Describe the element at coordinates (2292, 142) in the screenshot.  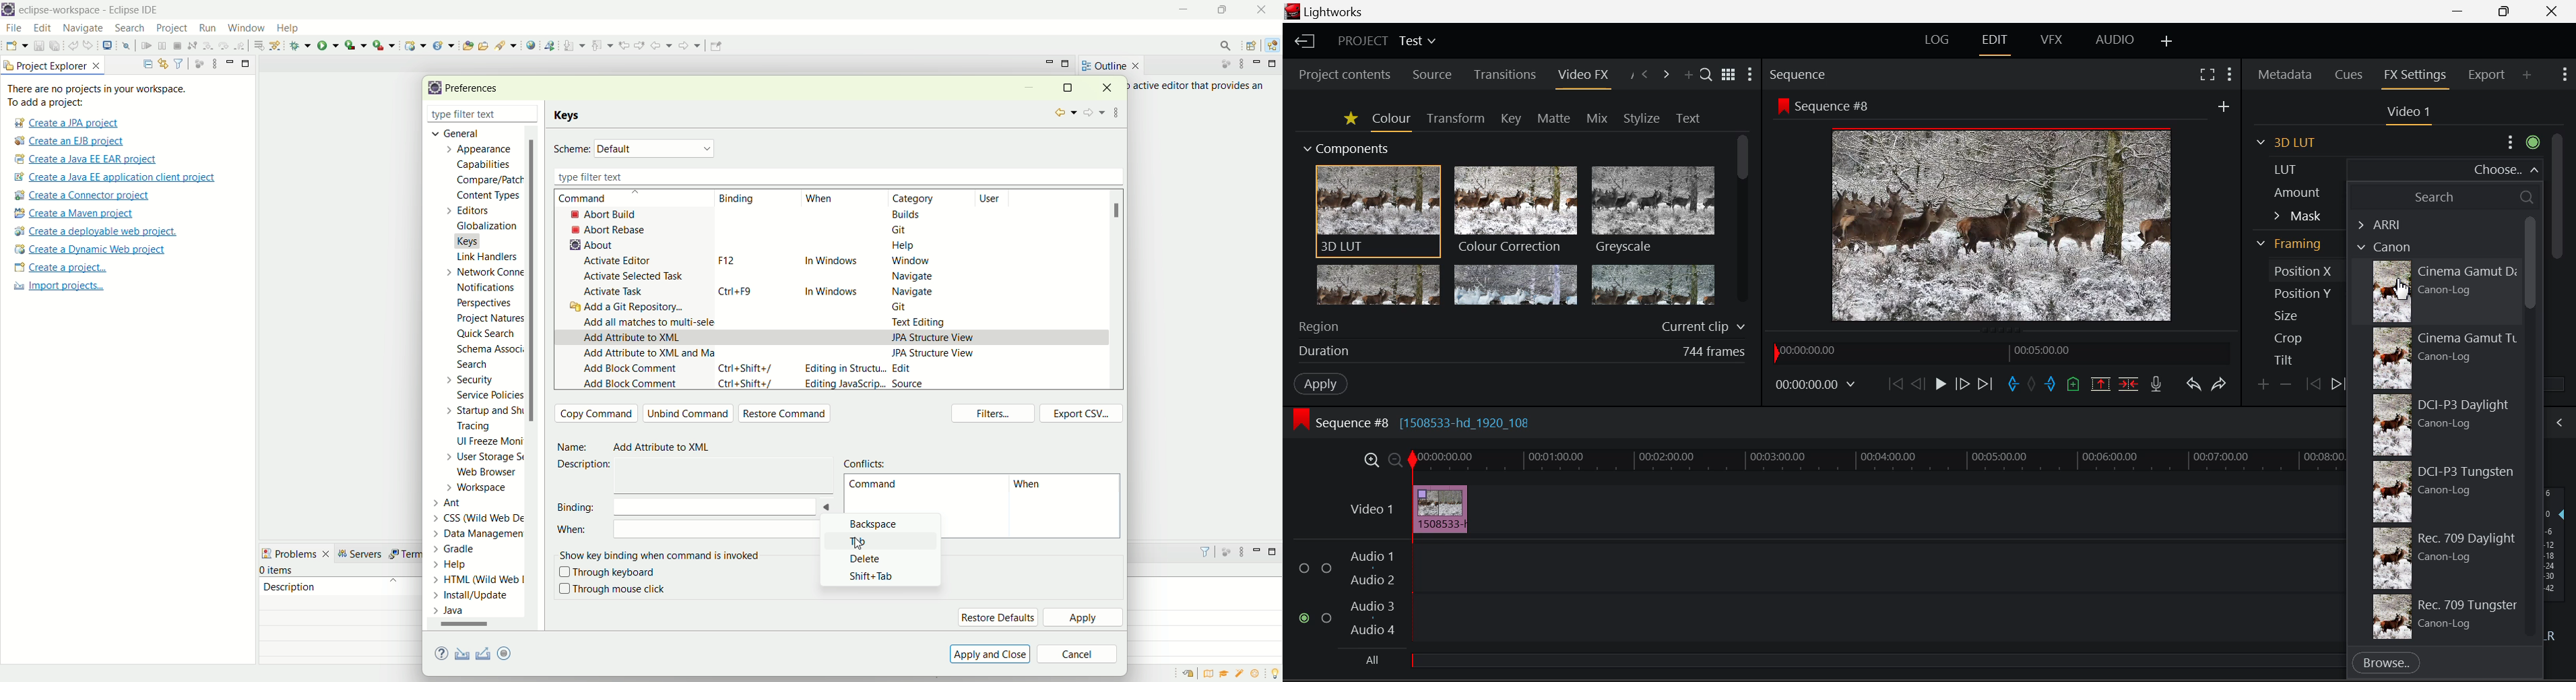
I see `3D LUT Section` at that location.